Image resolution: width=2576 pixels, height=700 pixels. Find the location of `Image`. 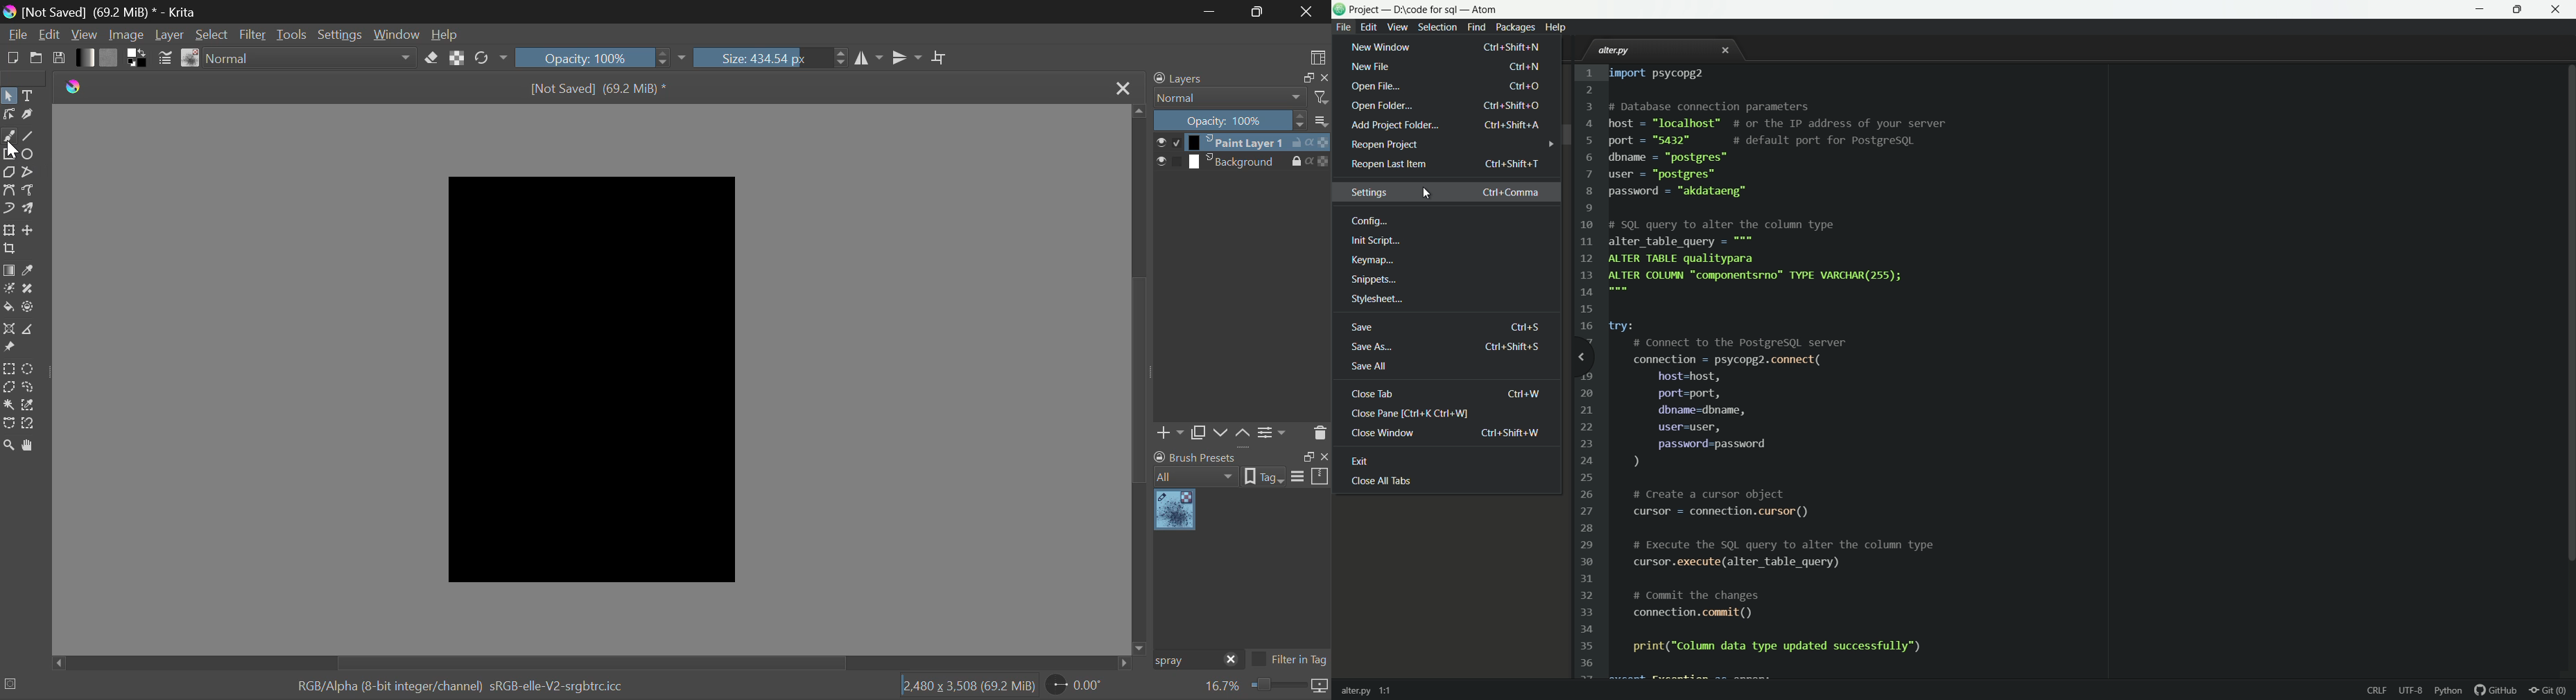

Image is located at coordinates (130, 33).